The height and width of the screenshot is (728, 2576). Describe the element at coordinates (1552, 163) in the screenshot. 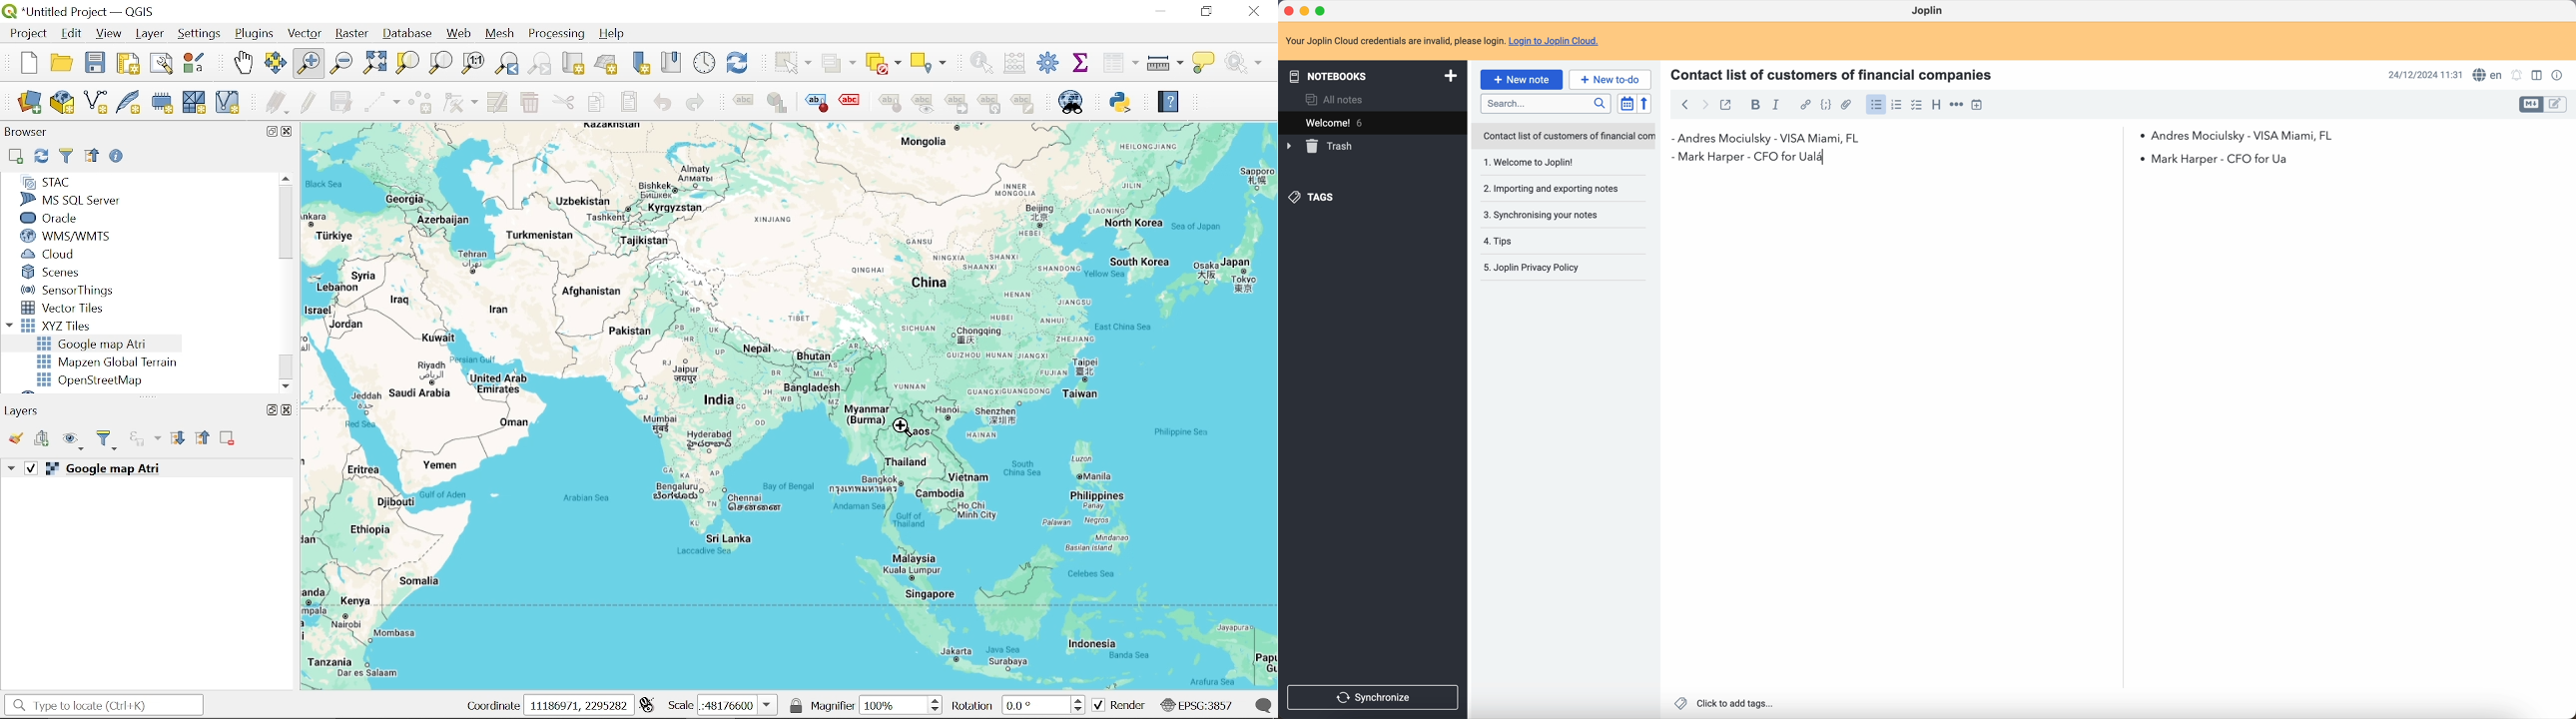

I see `1. Welcome to joplin!` at that location.